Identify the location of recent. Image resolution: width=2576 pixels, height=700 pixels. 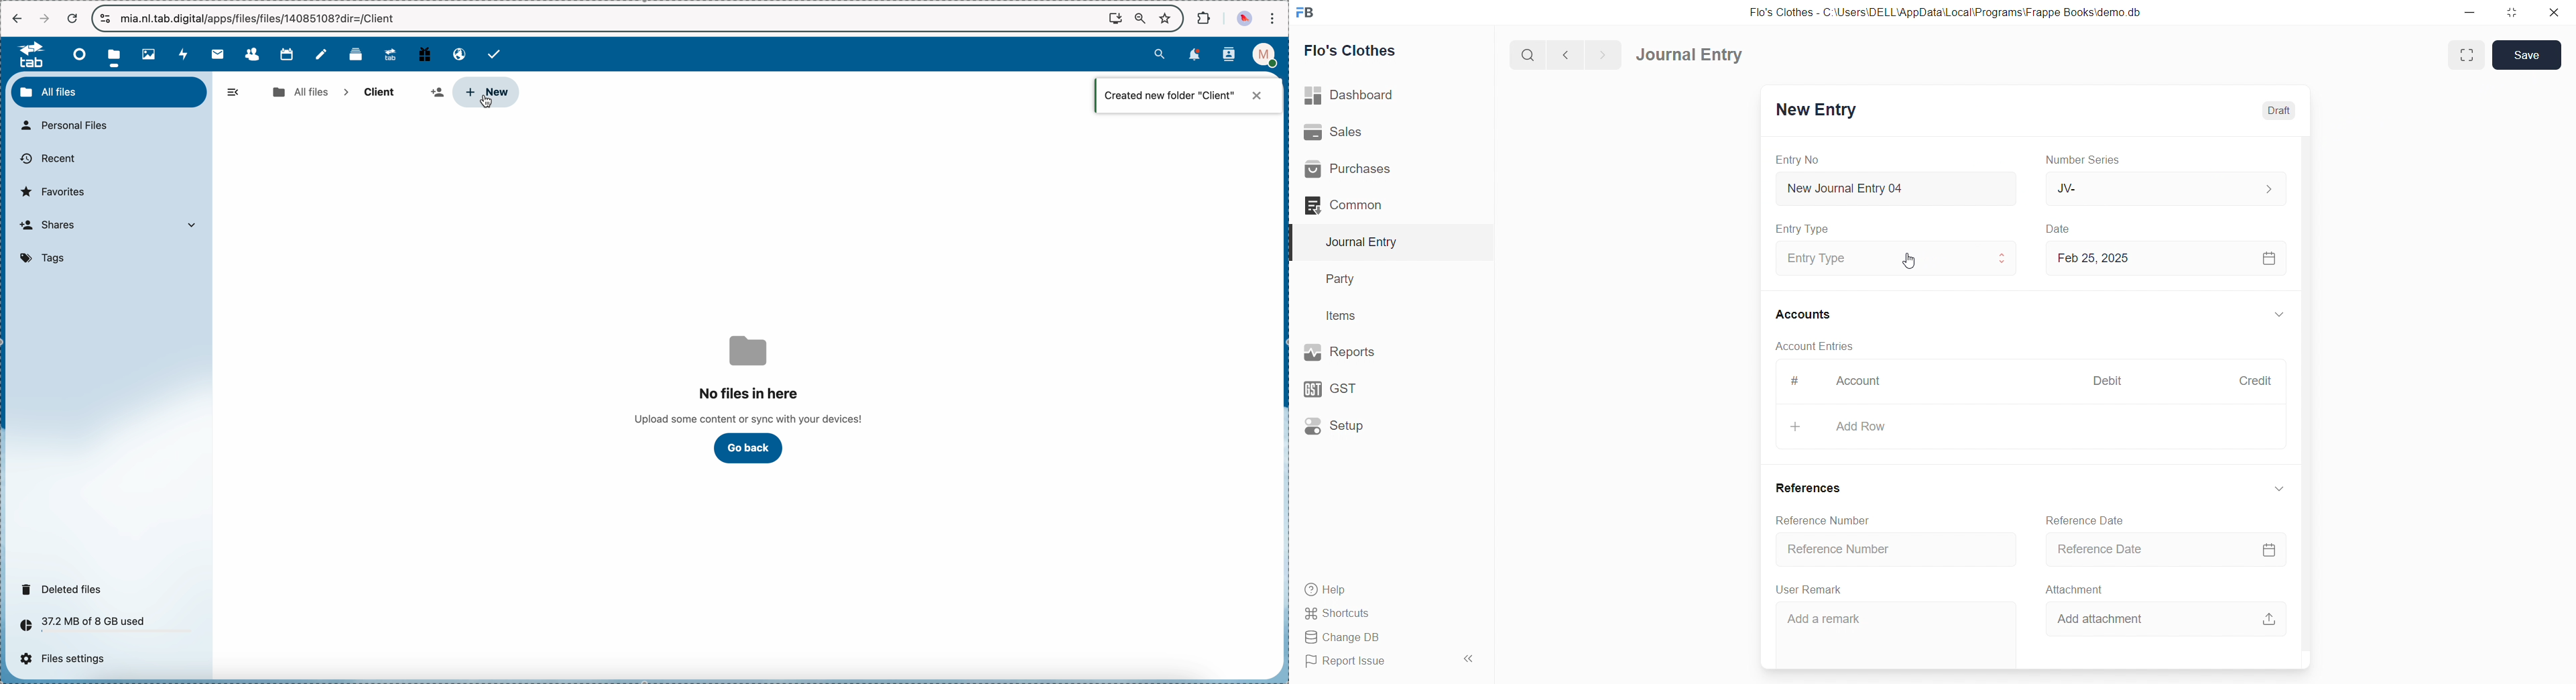
(47, 159).